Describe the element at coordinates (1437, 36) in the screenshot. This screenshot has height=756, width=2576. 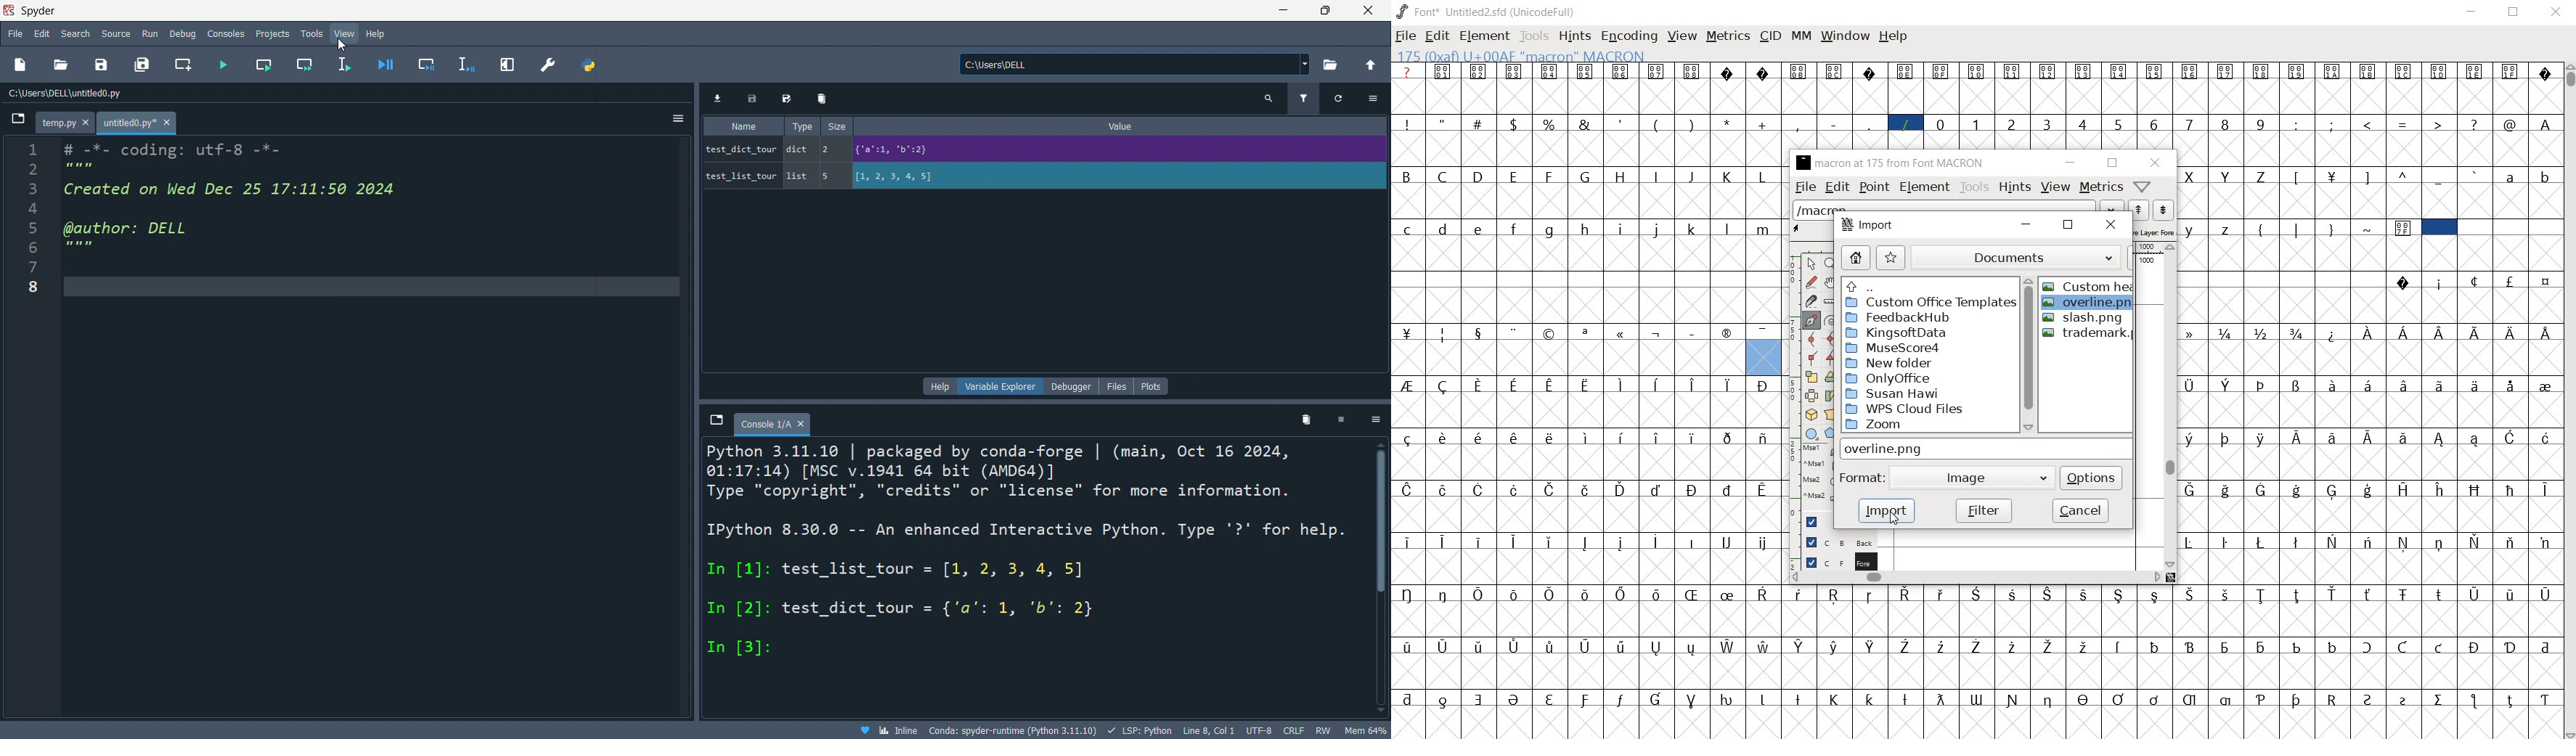
I see `edit` at that location.